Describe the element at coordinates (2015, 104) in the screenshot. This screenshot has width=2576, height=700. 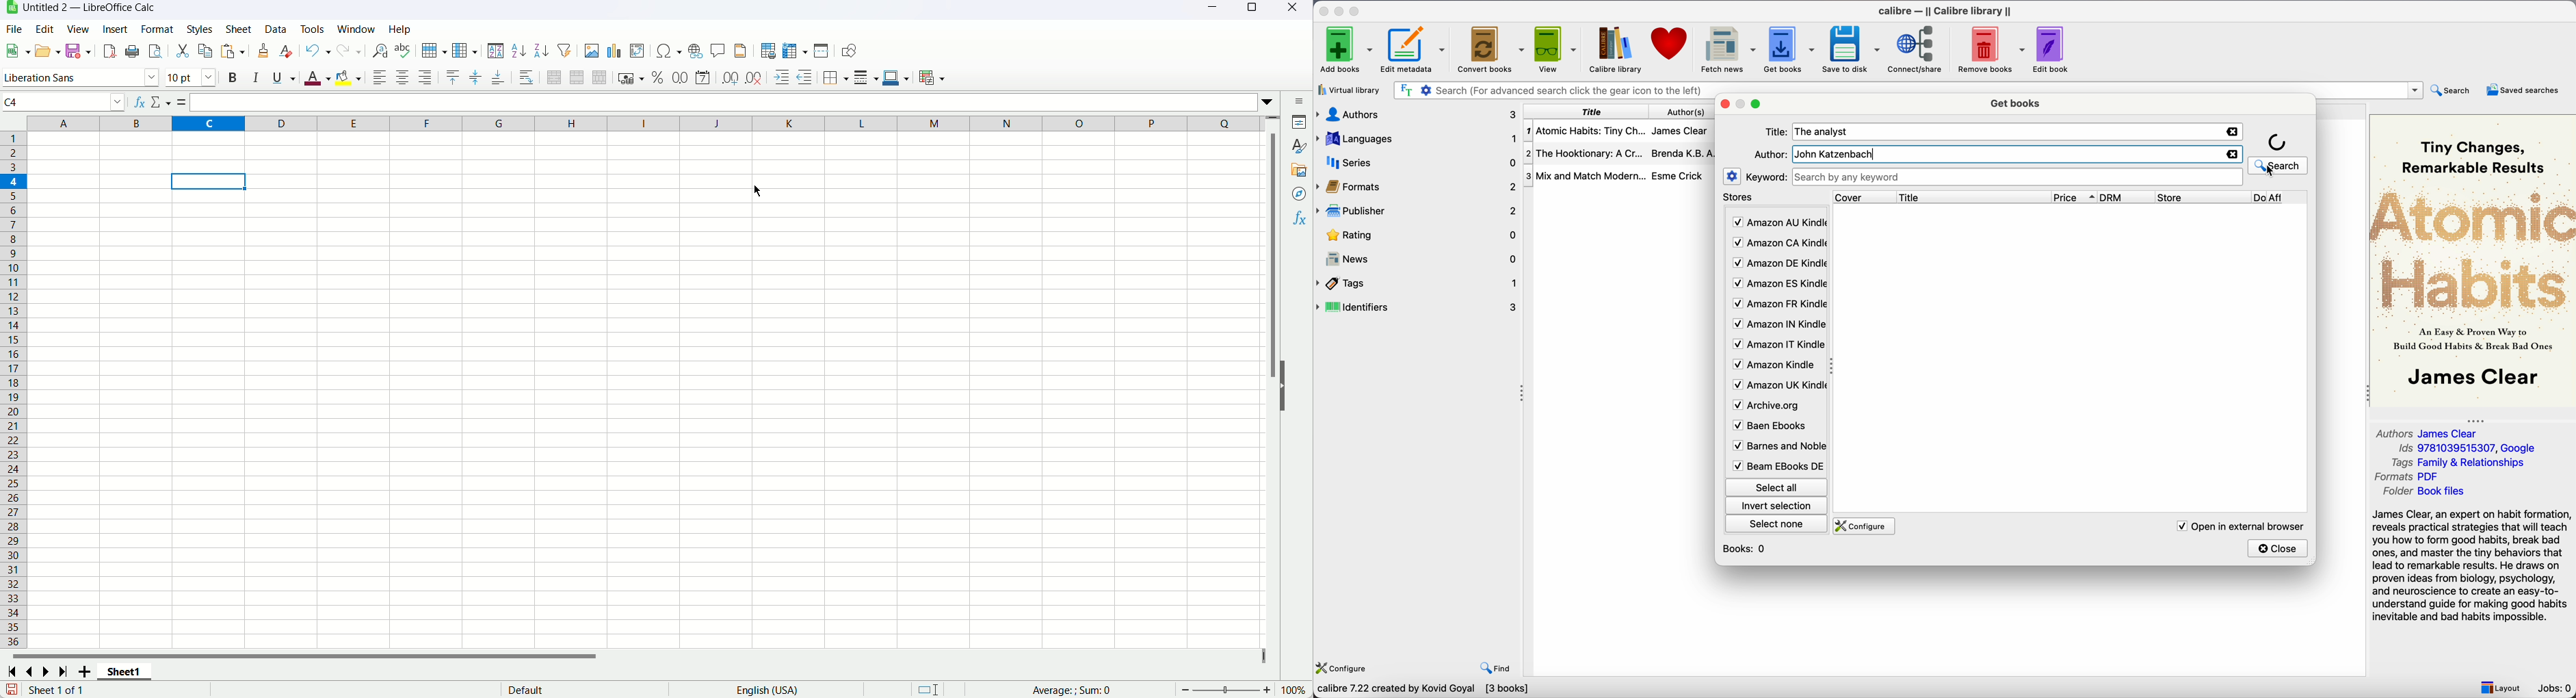
I see `get books` at that location.